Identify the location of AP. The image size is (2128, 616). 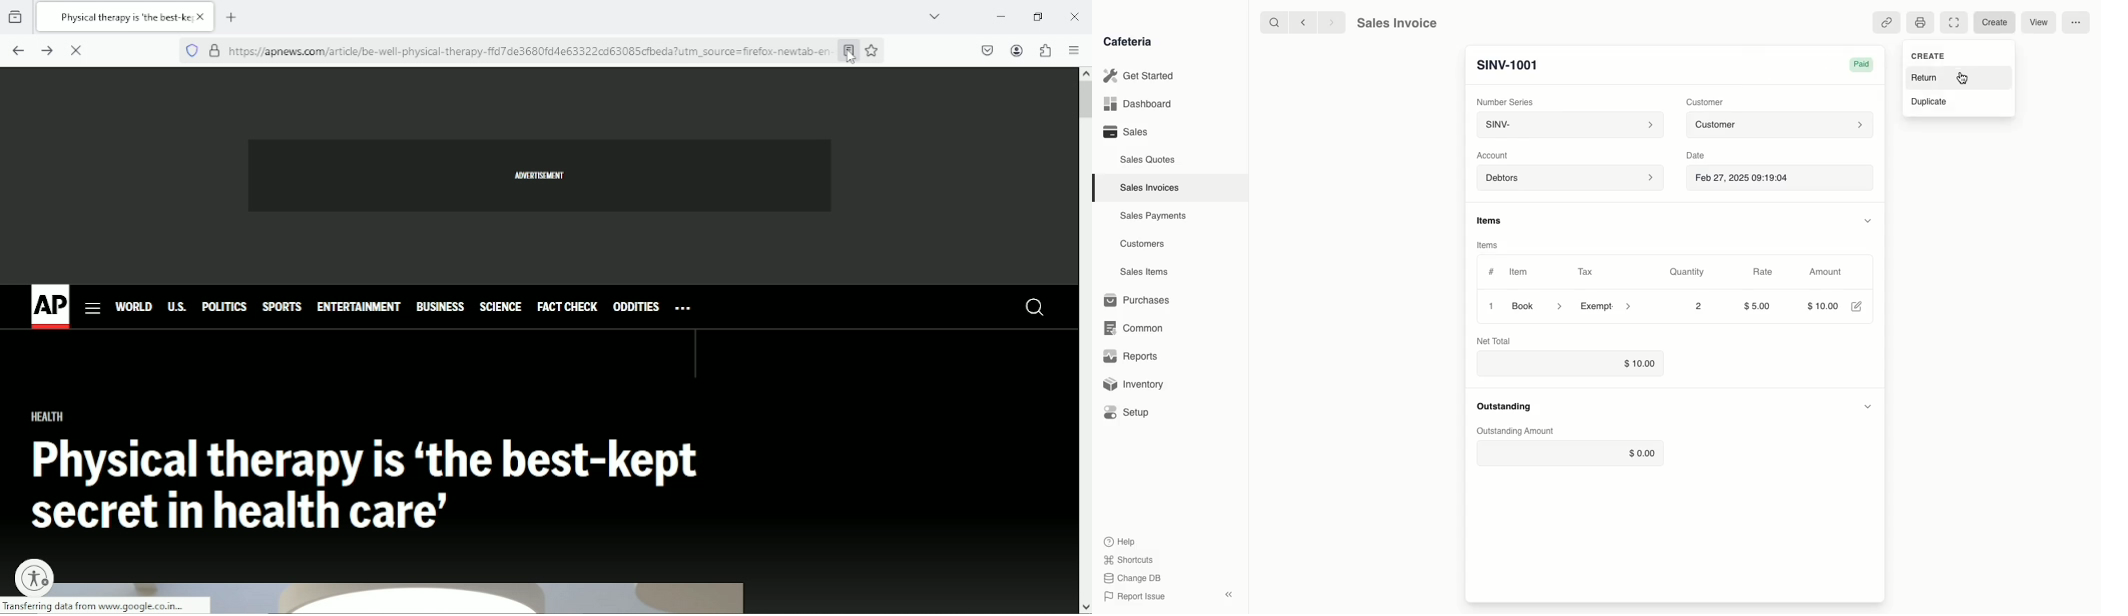
(50, 304).